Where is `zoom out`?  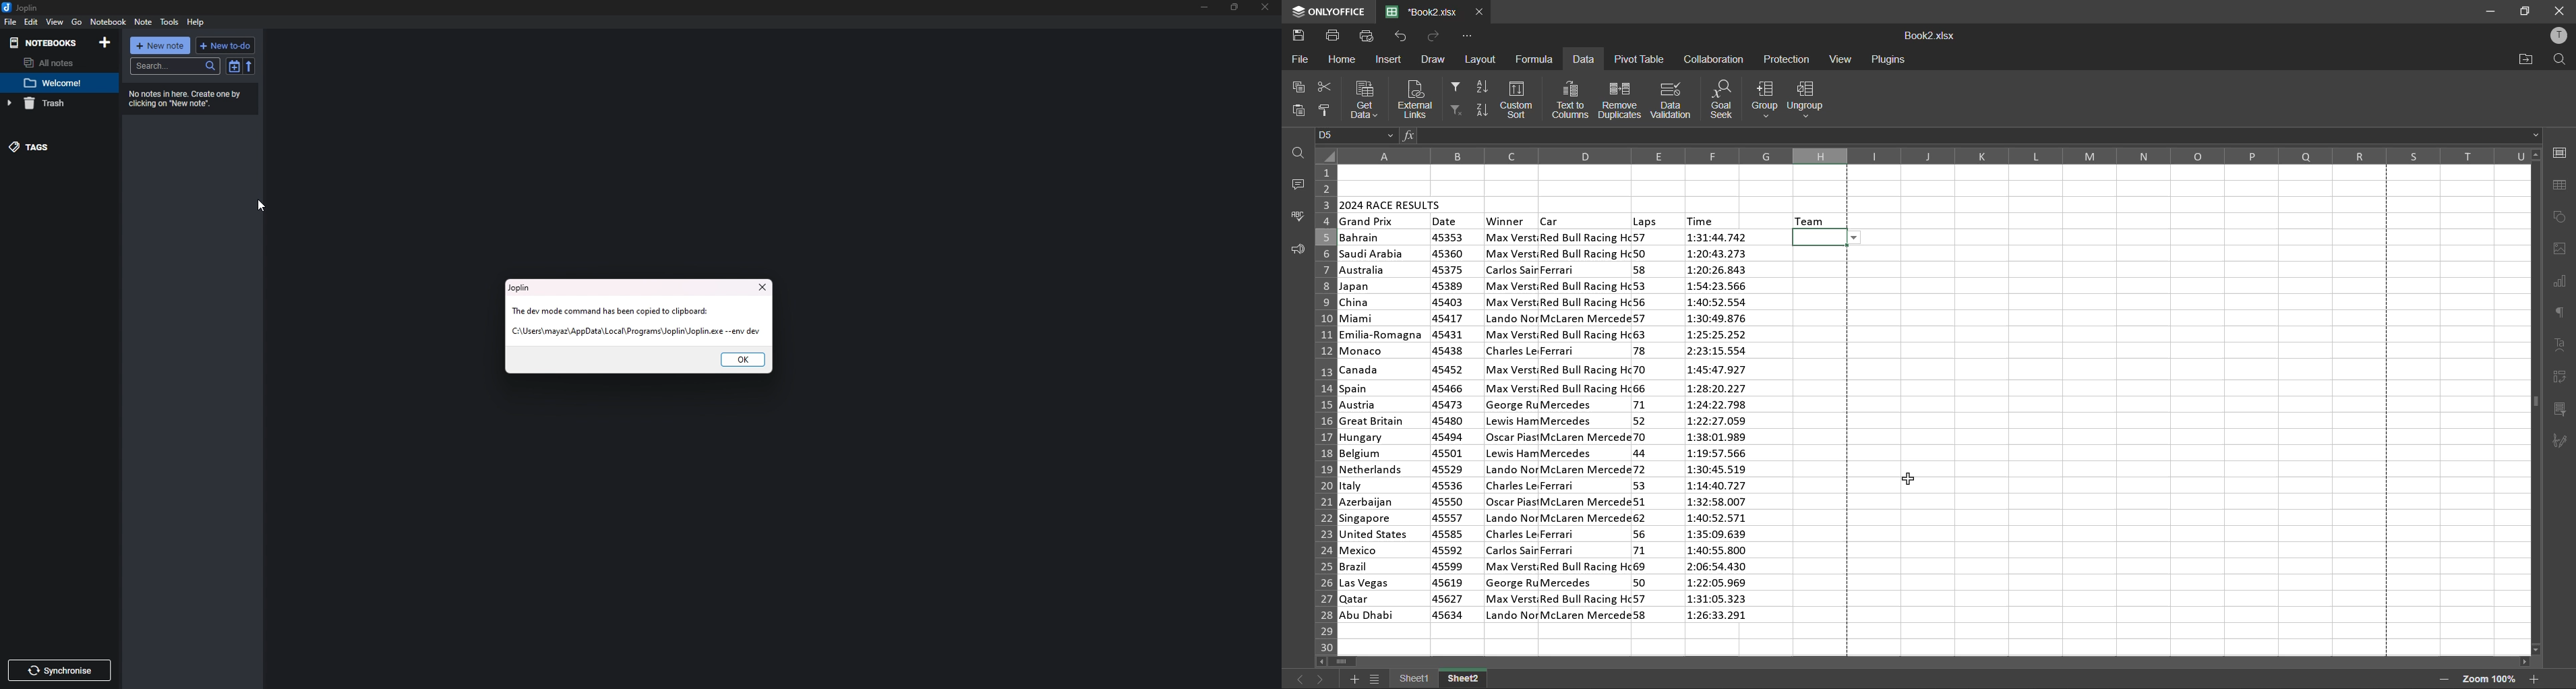
zoom out is located at coordinates (2443, 680).